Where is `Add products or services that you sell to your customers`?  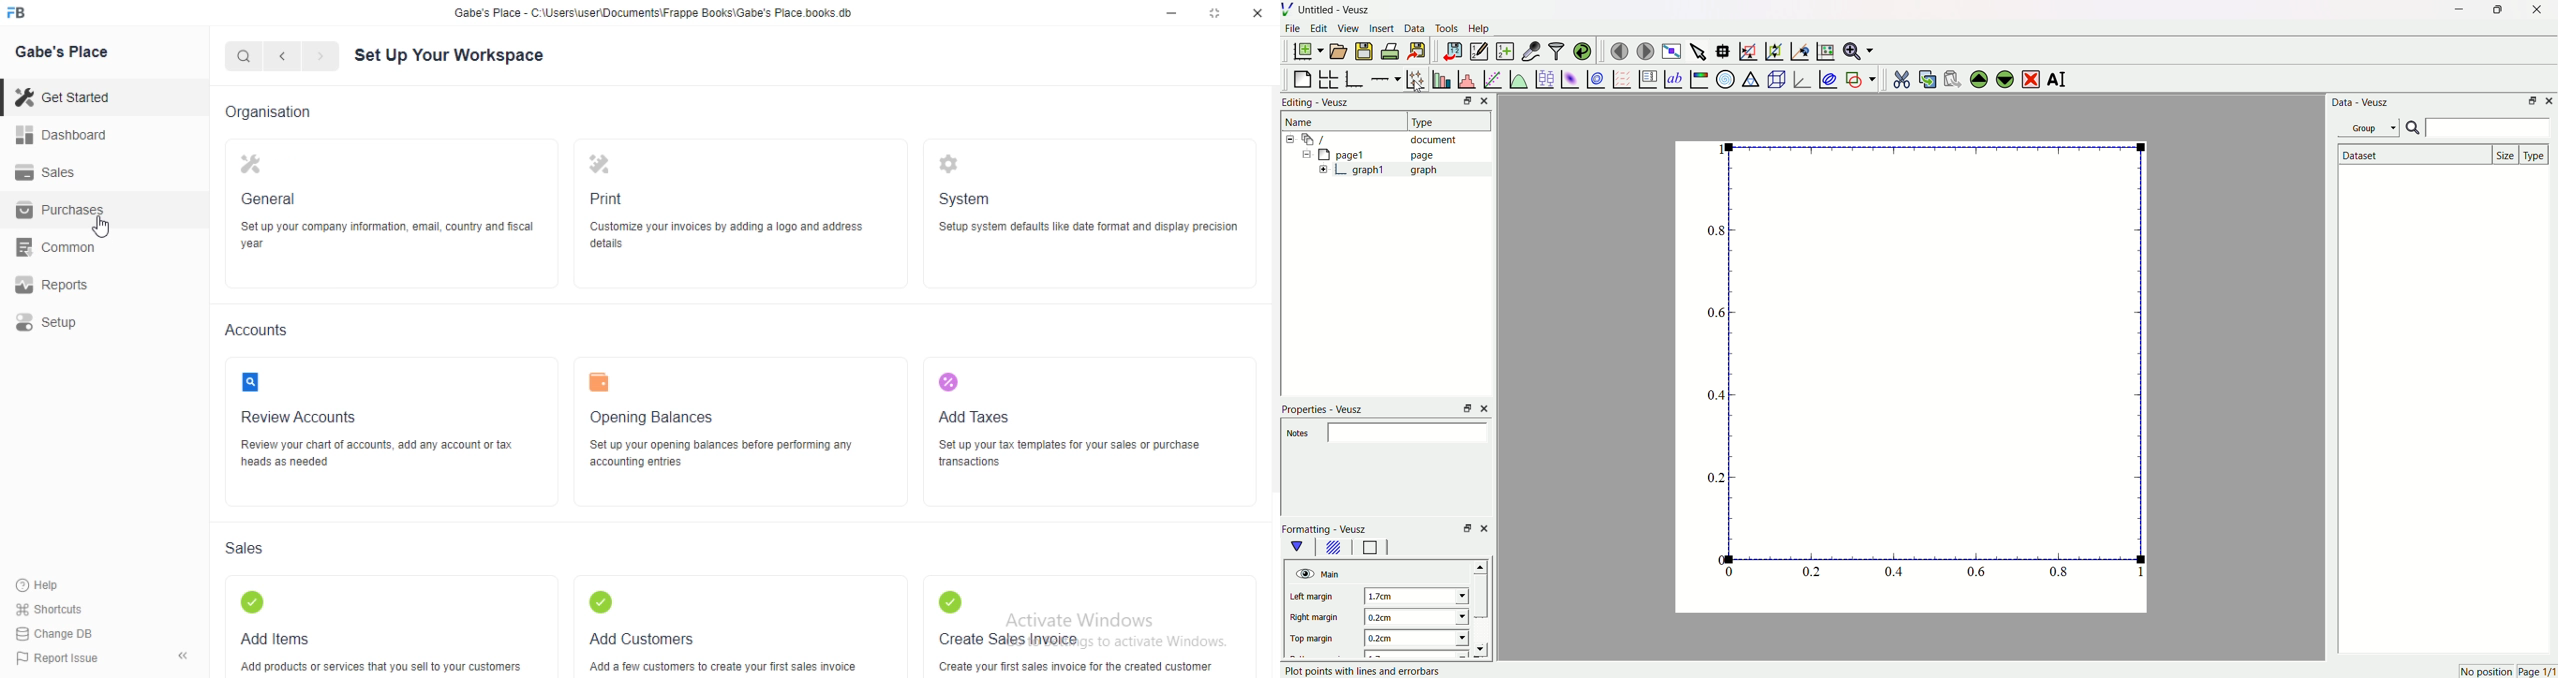
Add products or services that you sell to your customers is located at coordinates (386, 665).